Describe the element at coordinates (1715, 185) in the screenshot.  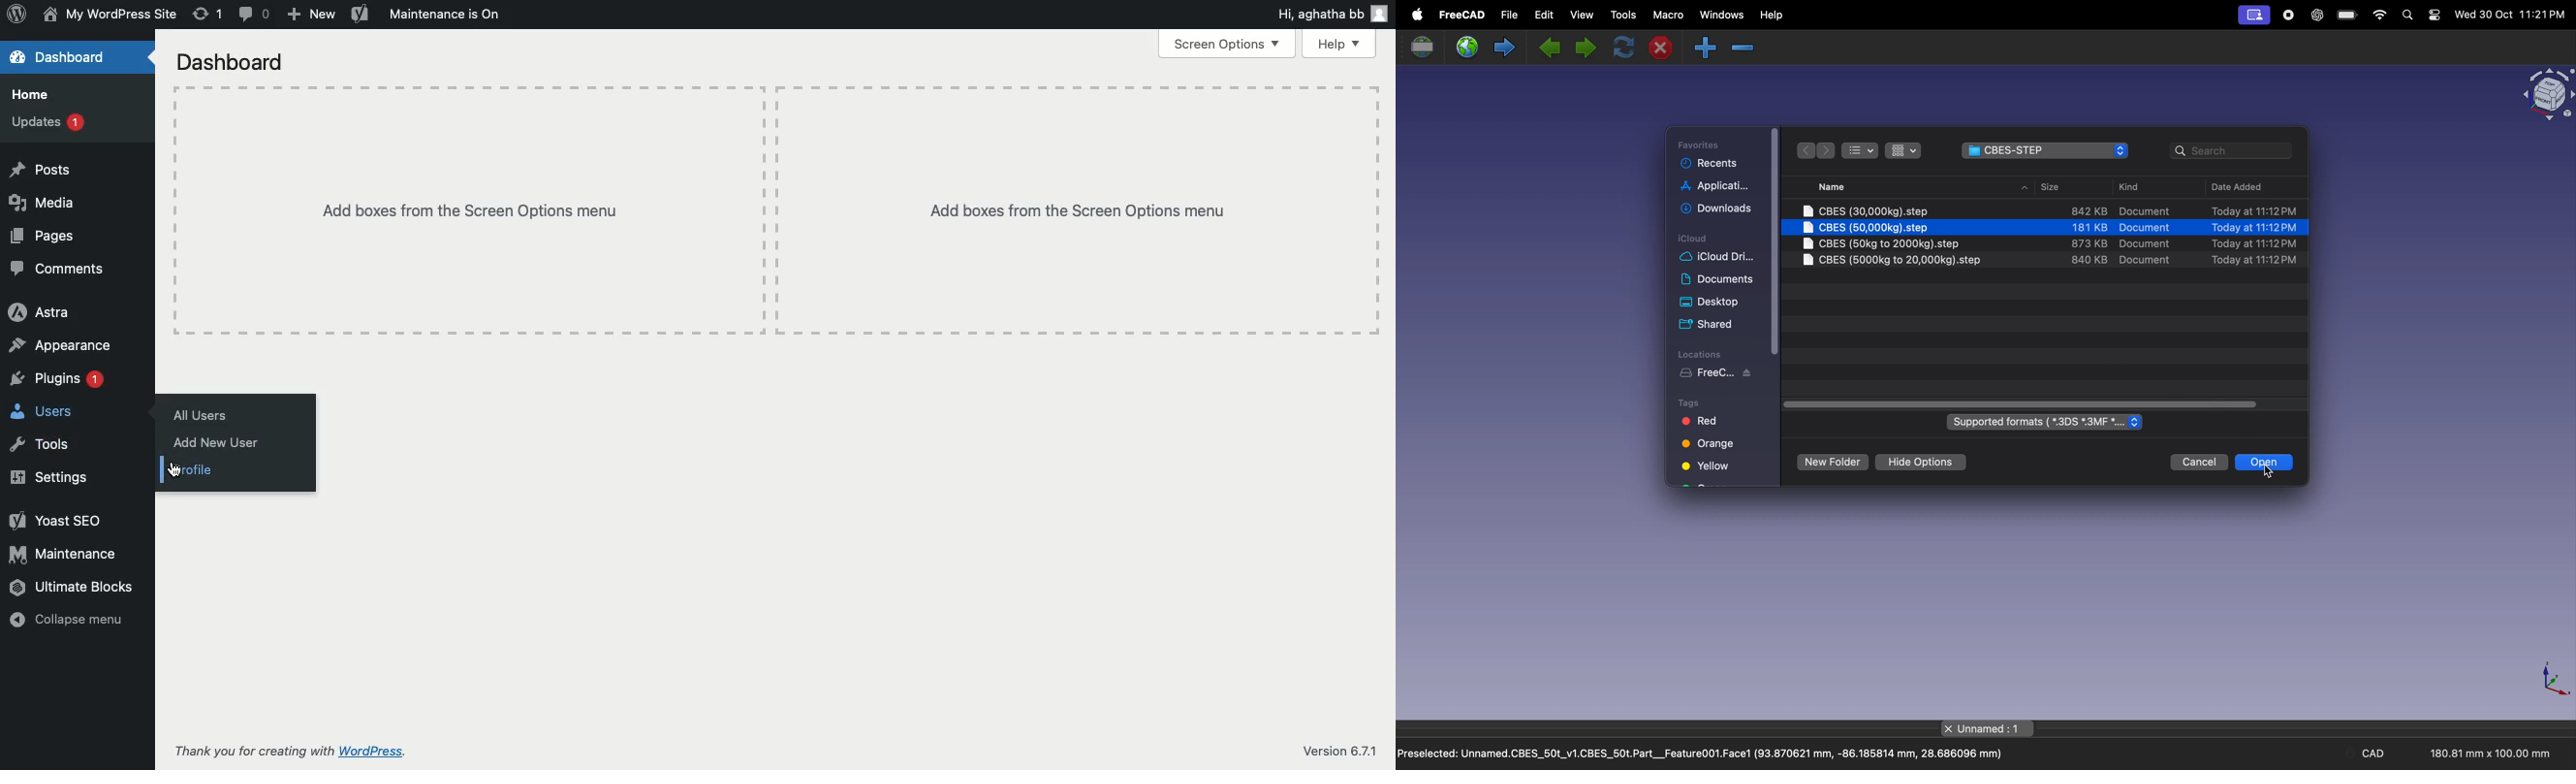
I see `application` at that location.